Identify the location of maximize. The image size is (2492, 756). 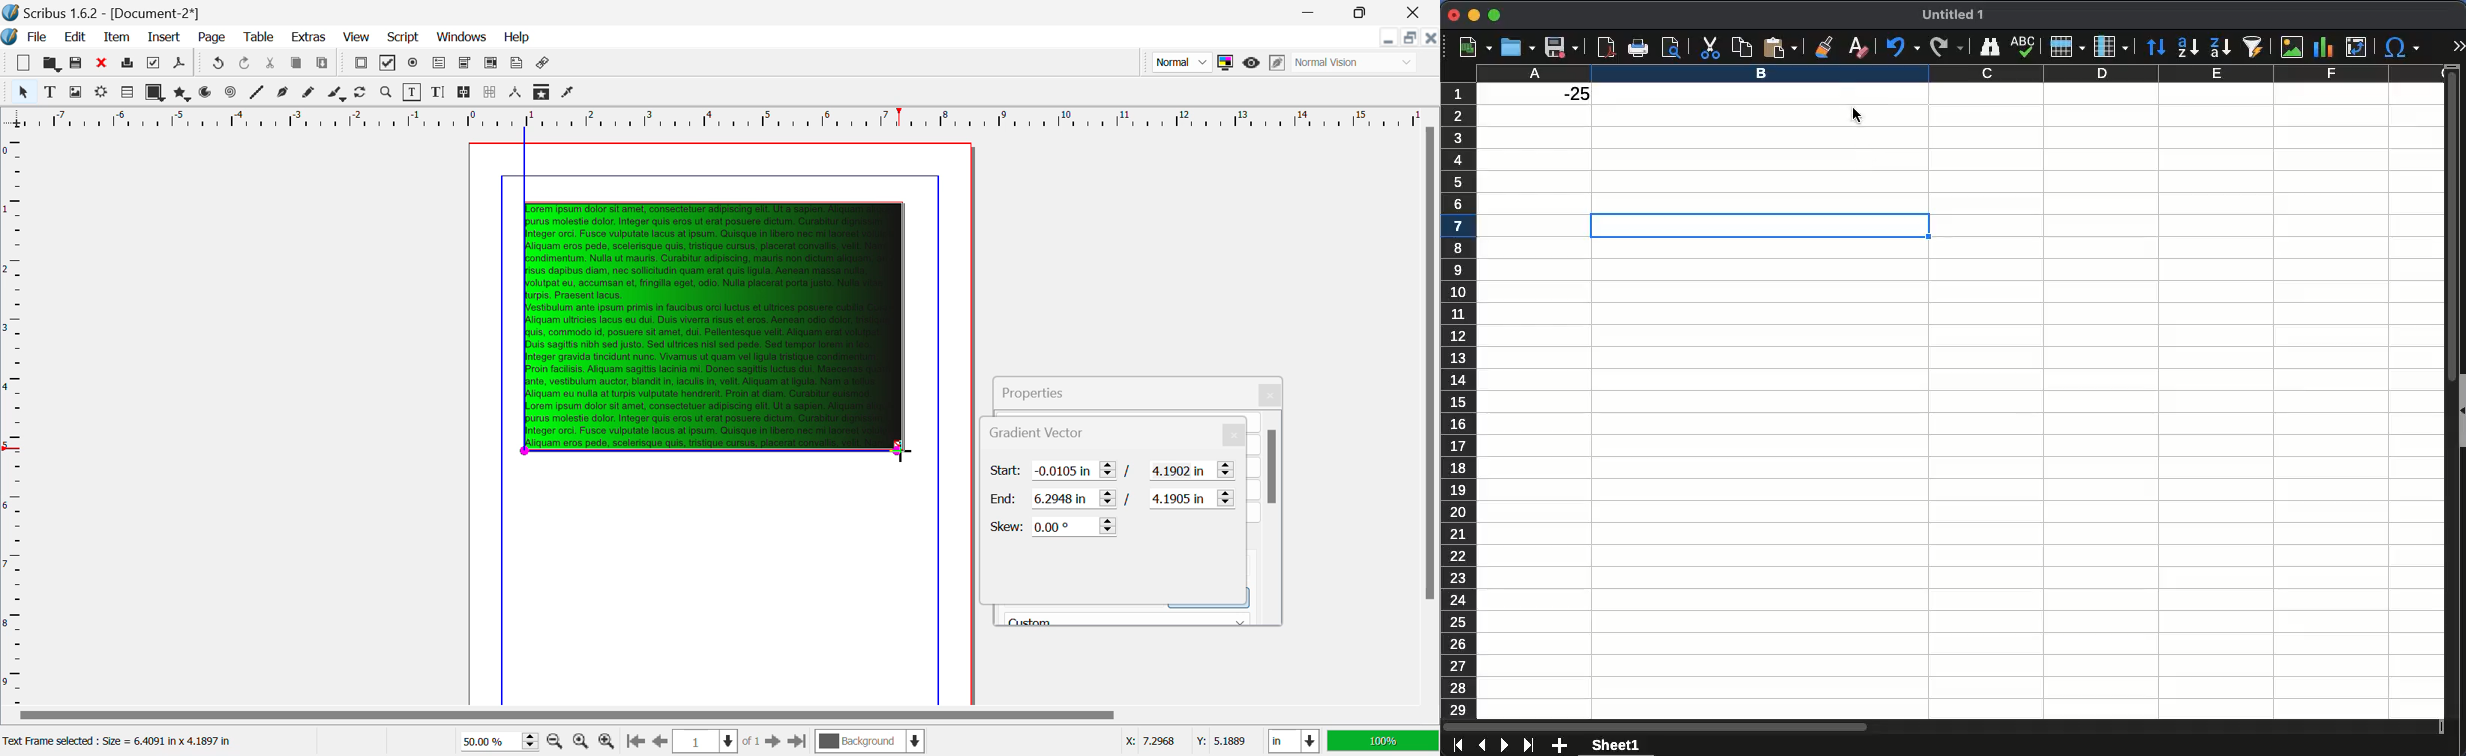
(1495, 15).